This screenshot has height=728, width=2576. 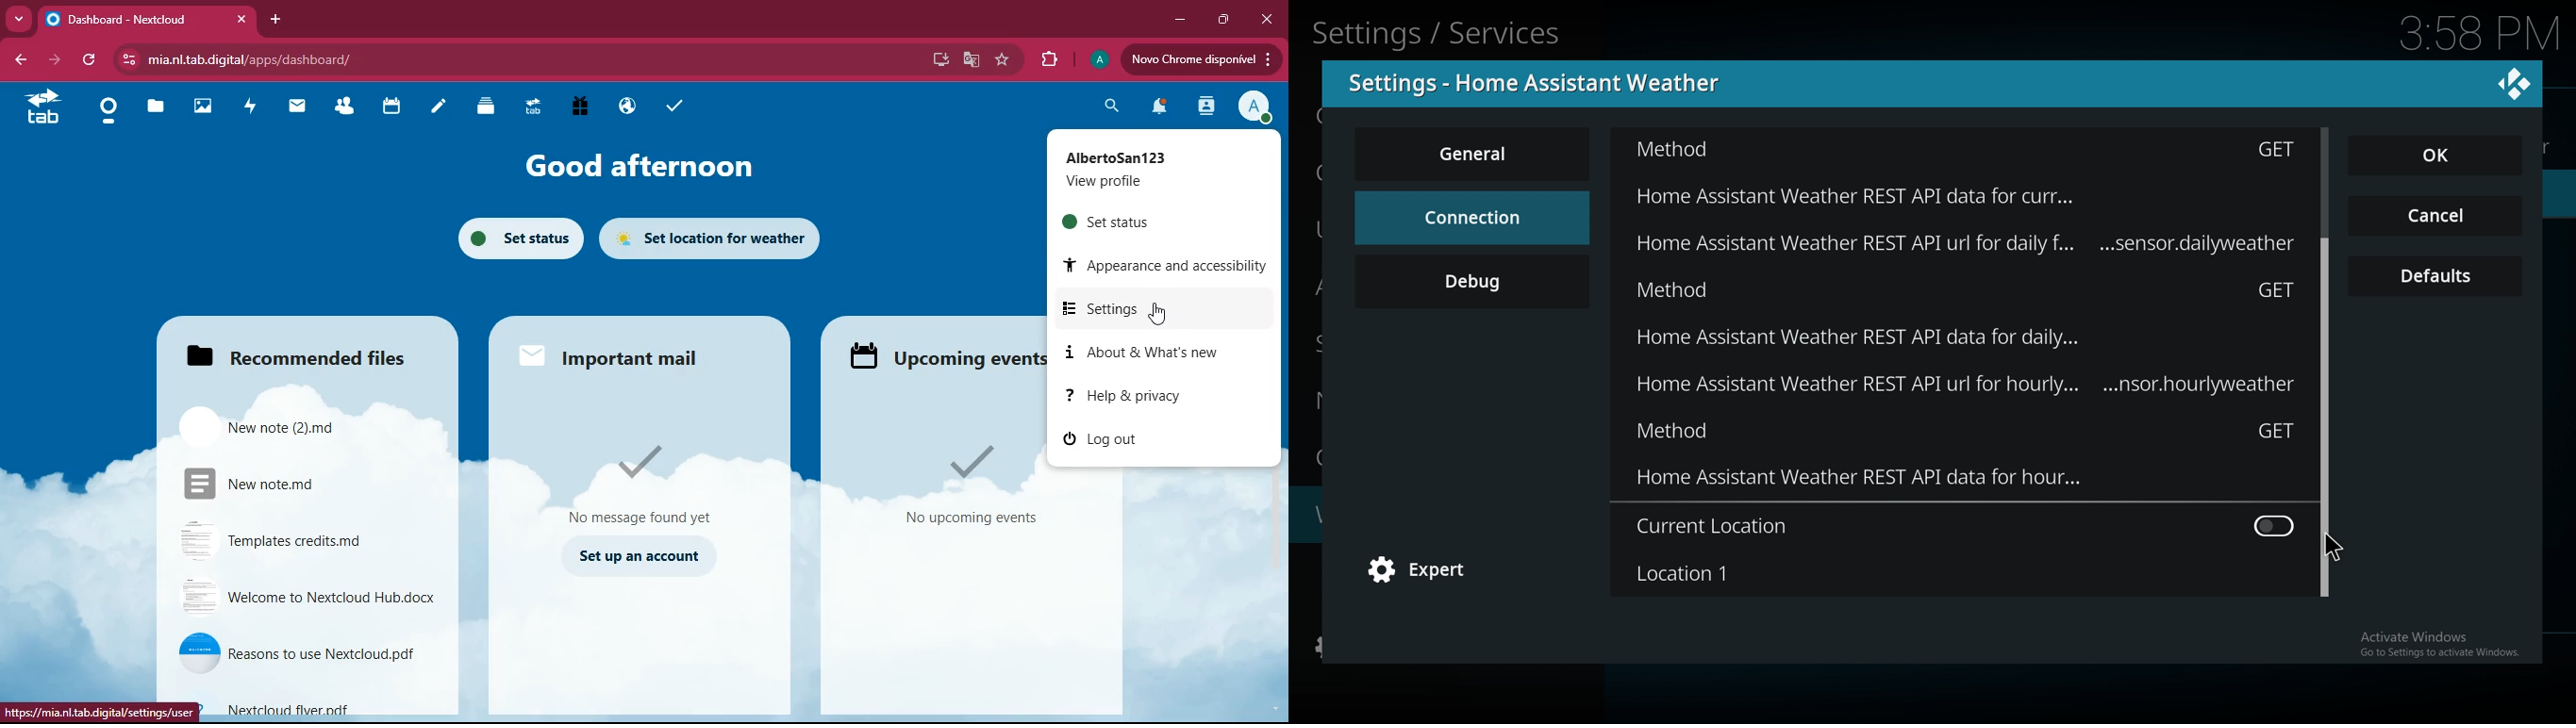 What do you see at coordinates (577, 108) in the screenshot?
I see `gift` at bounding box center [577, 108].